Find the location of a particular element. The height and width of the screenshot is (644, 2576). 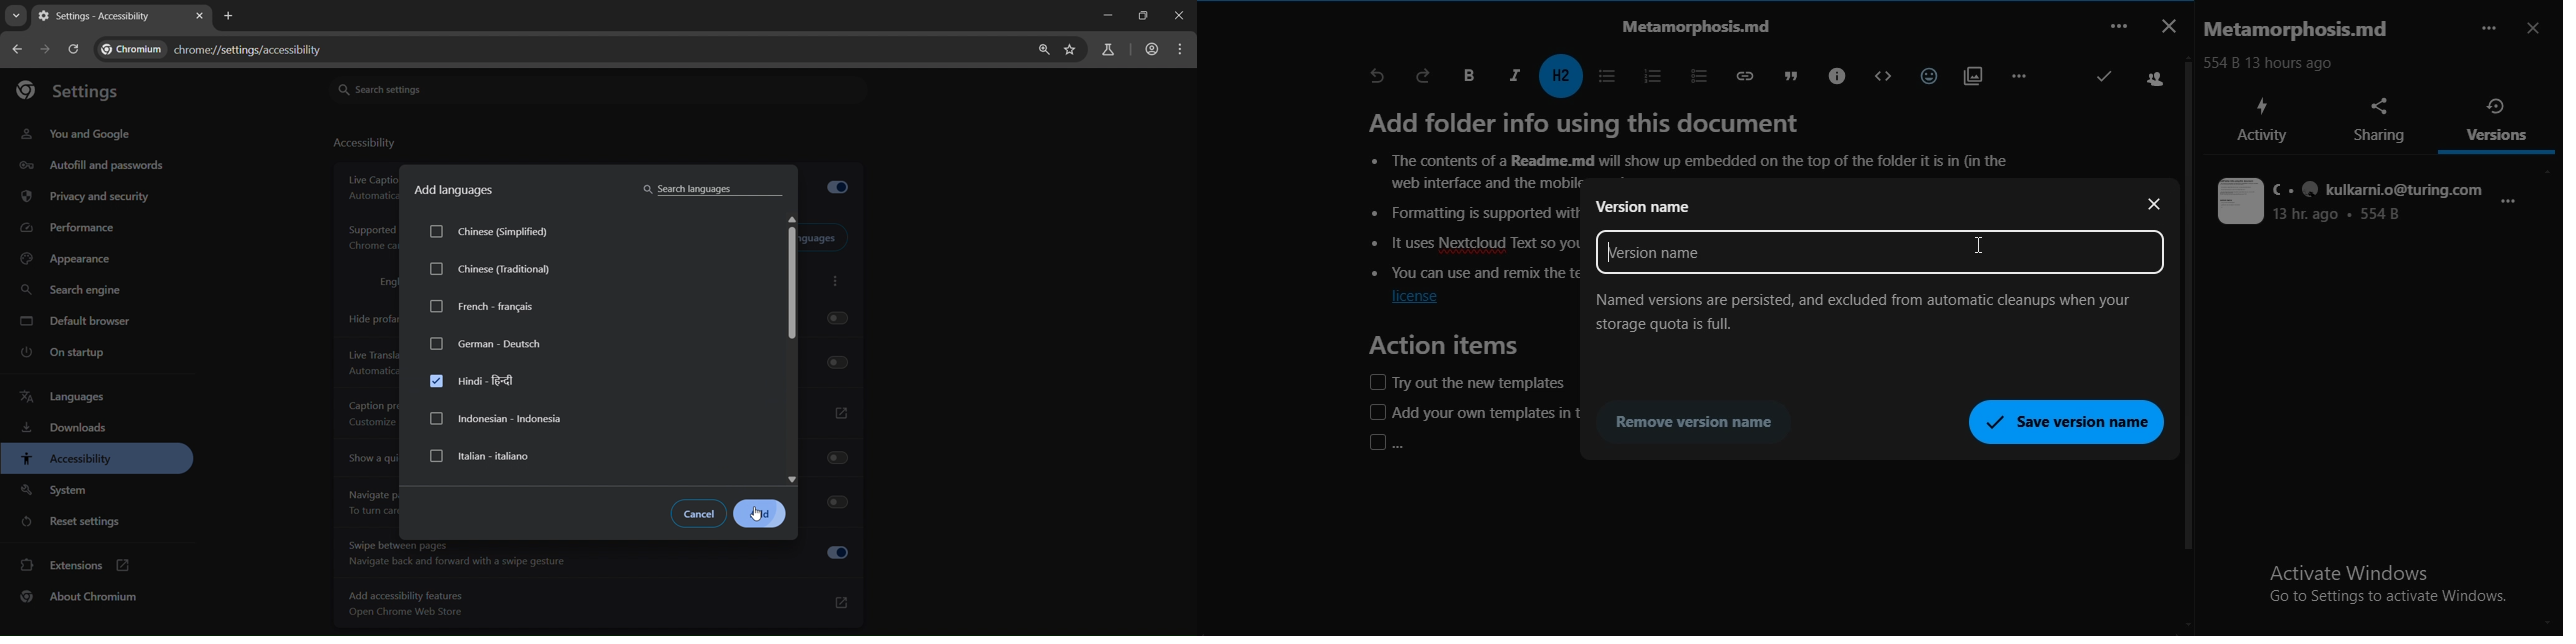

minimize is located at coordinates (1107, 17).